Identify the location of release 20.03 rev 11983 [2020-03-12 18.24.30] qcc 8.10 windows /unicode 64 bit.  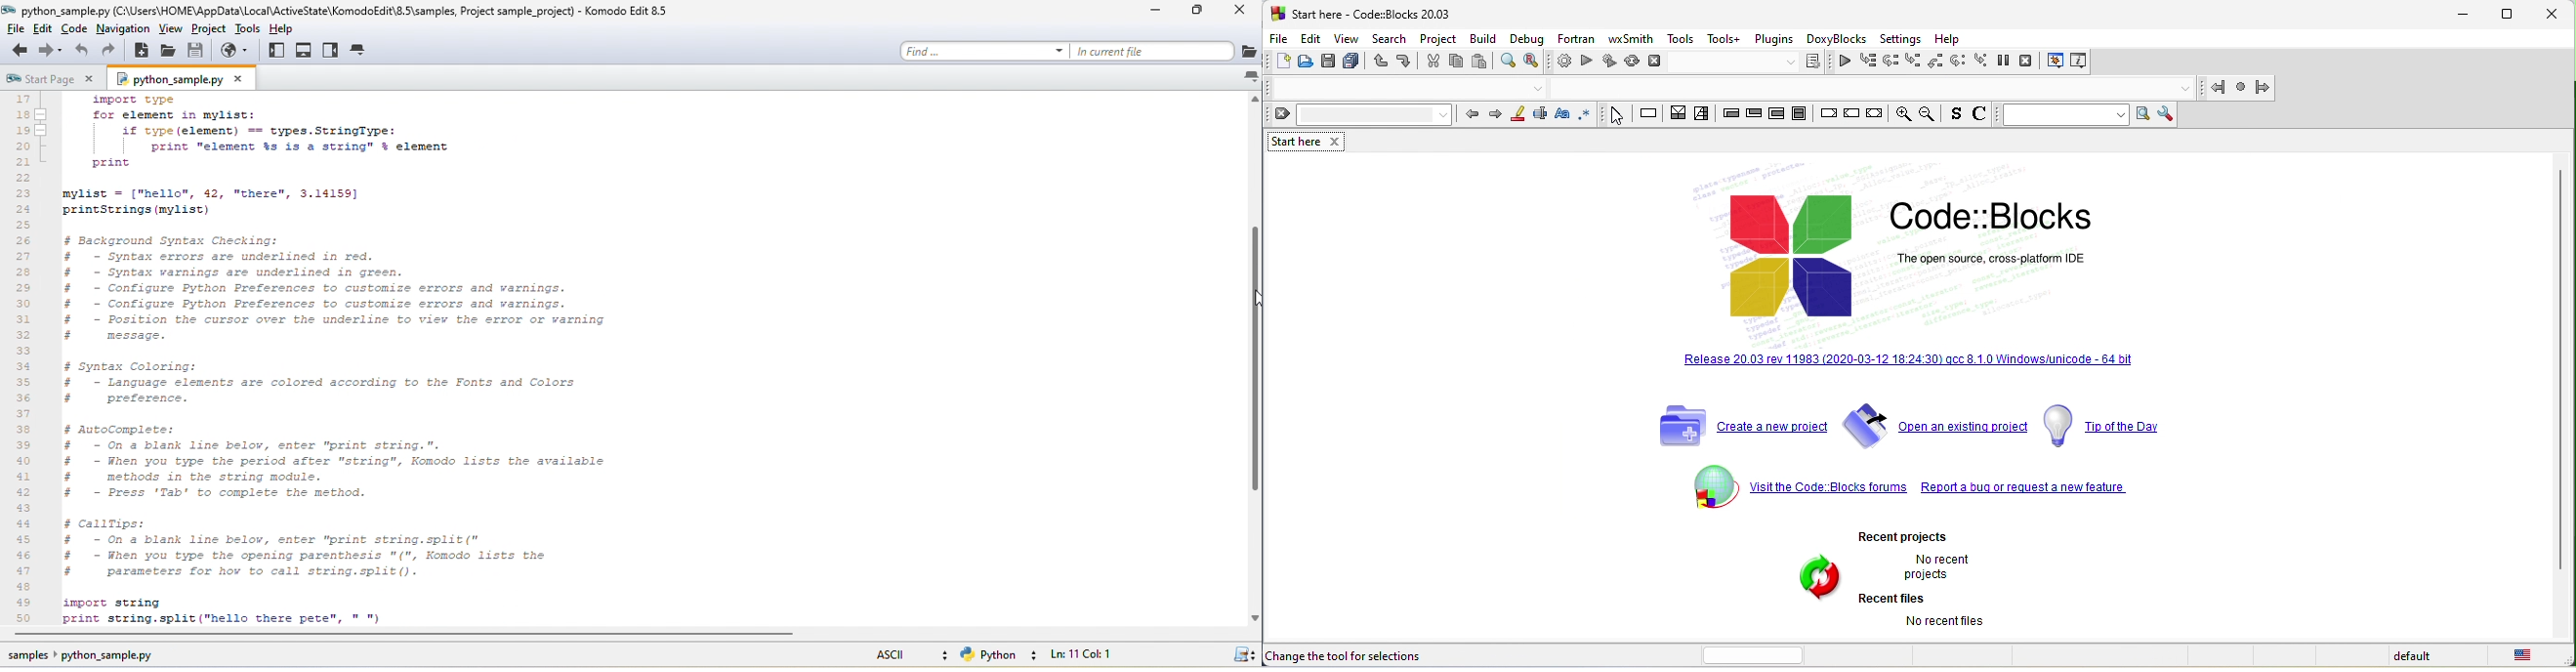
(1903, 361).